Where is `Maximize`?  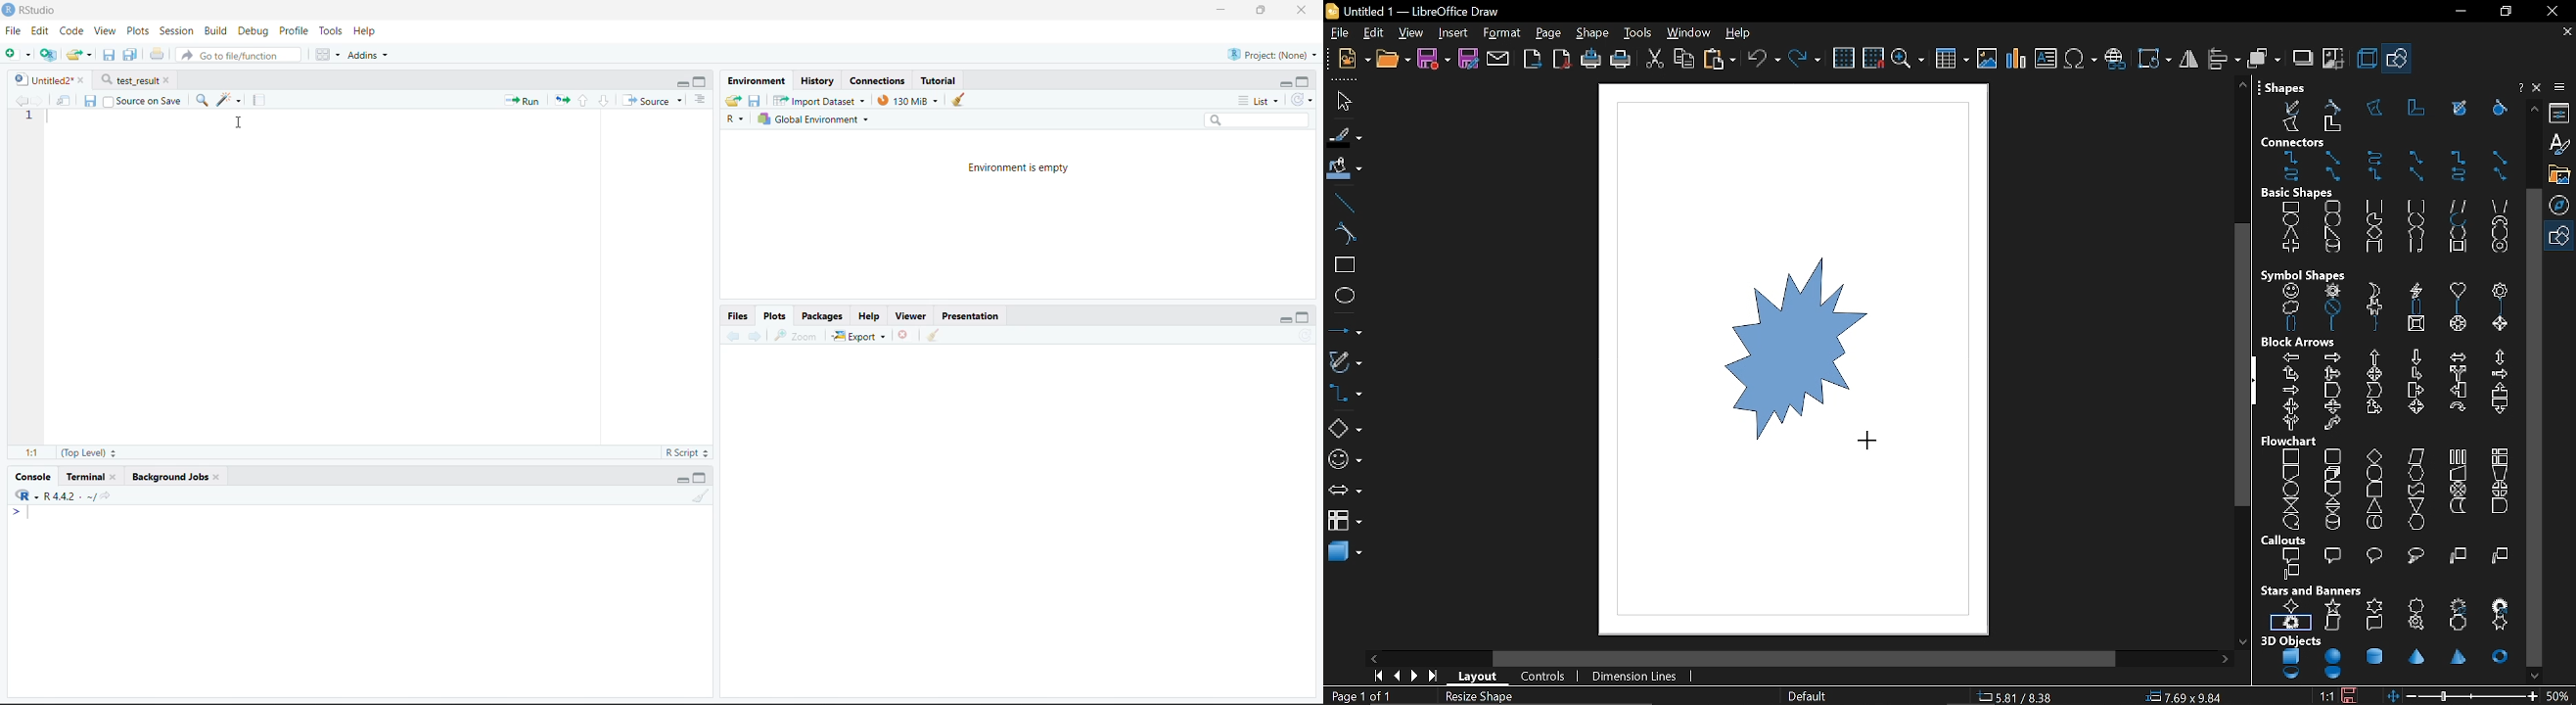 Maximize is located at coordinates (700, 81).